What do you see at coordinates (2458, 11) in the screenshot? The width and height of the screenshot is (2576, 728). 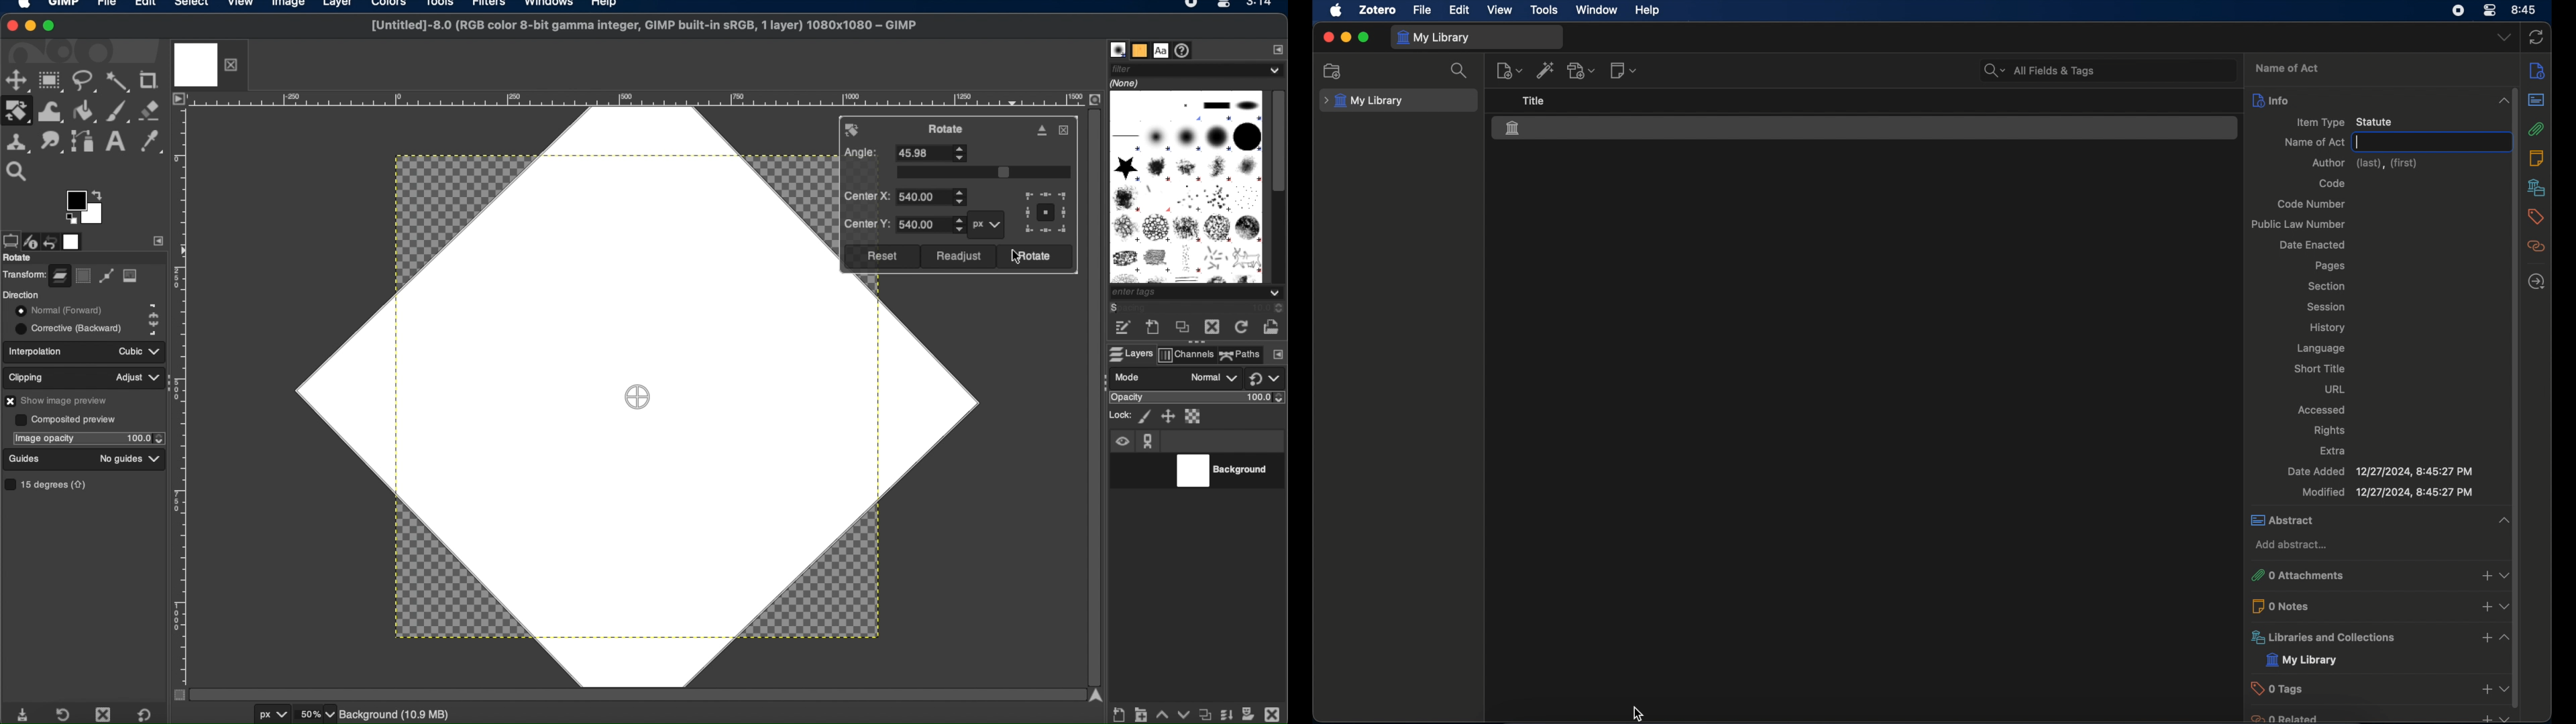 I see `control center` at bounding box center [2458, 11].